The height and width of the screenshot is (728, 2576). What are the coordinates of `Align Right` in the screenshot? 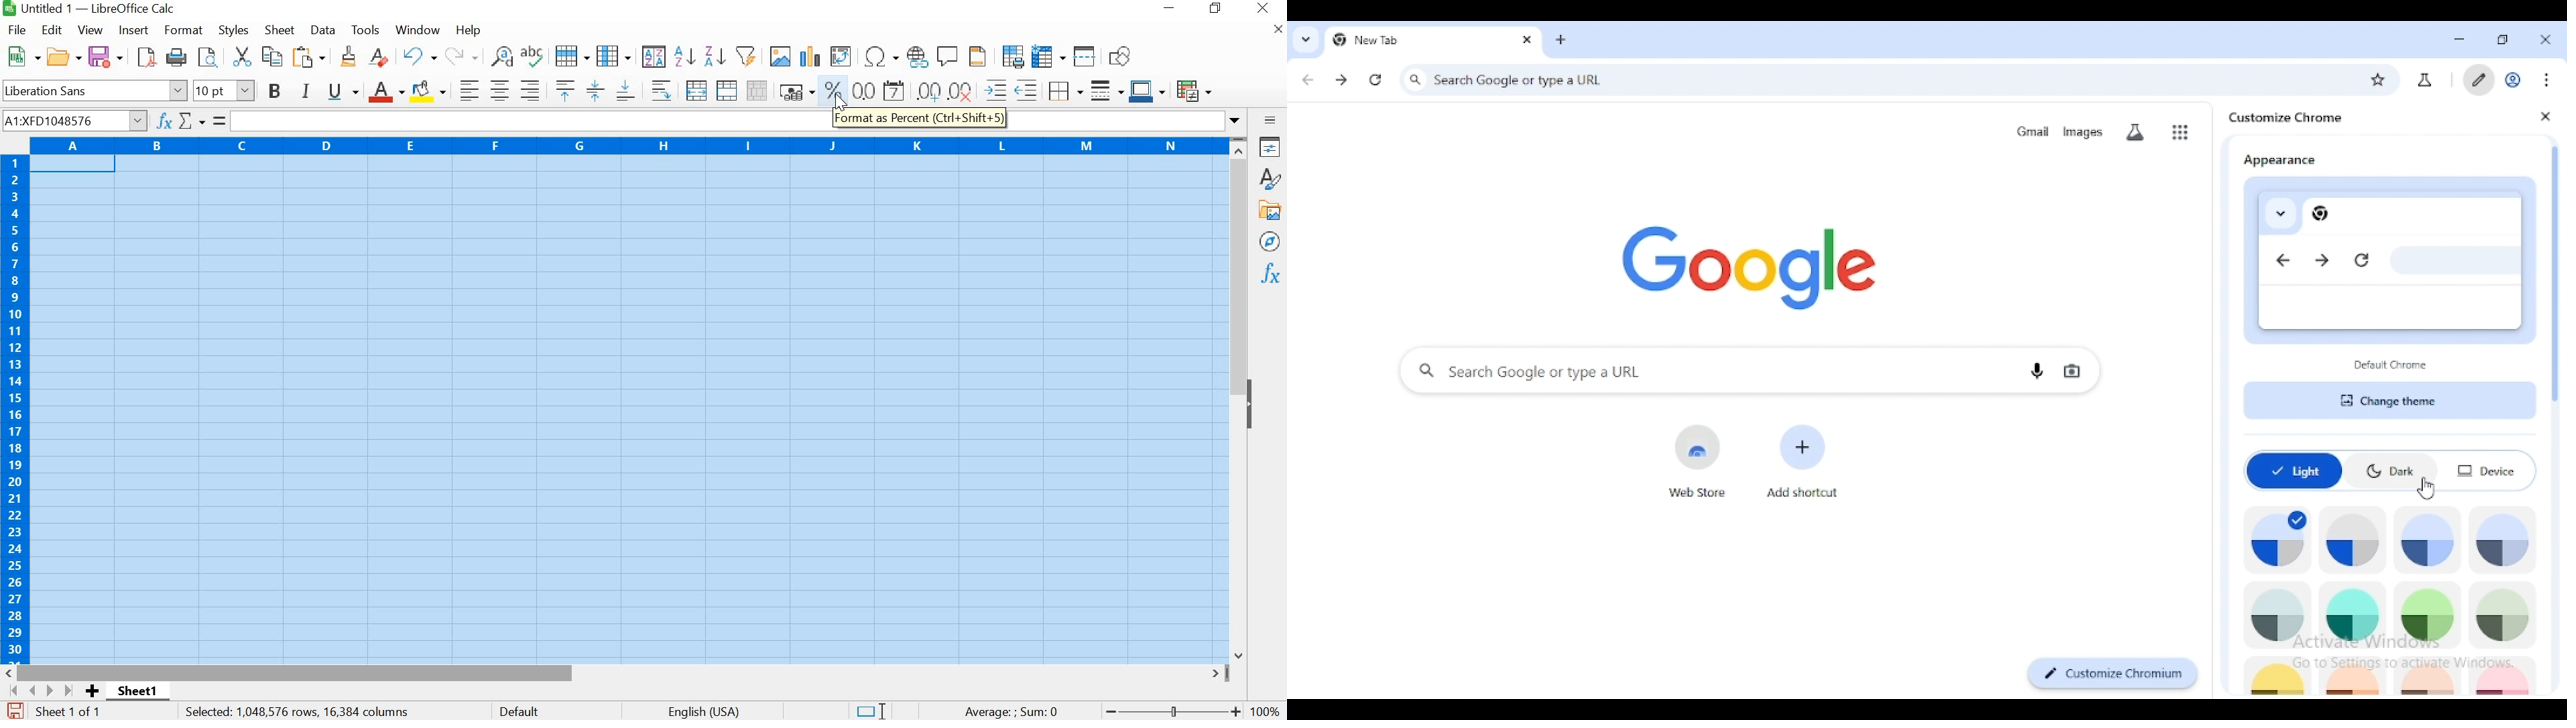 It's located at (530, 91).